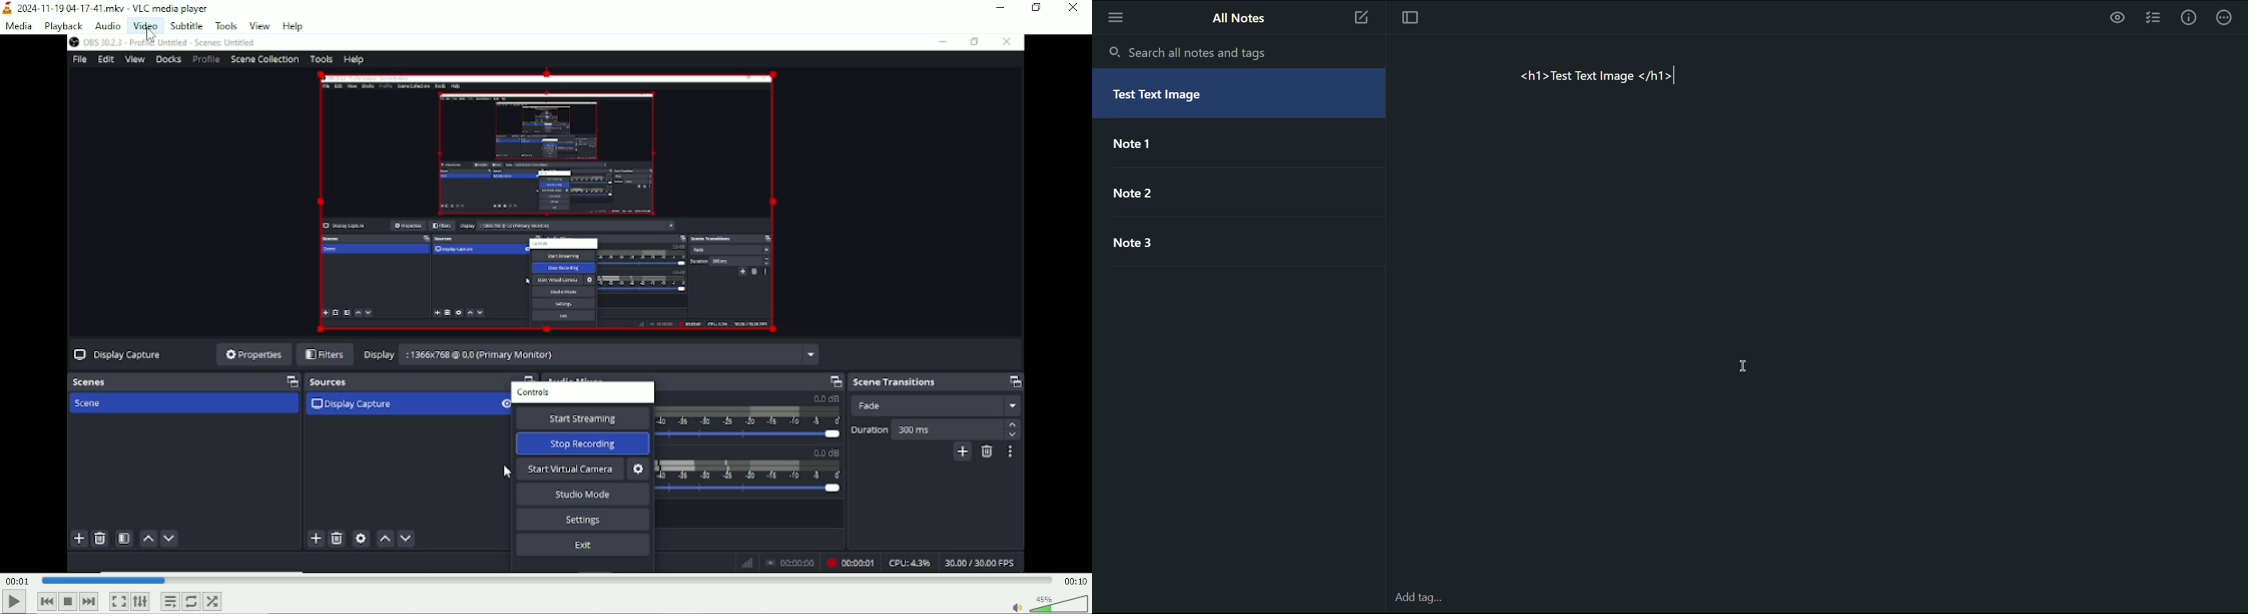 Image resolution: width=2268 pixels, height=616 pixels. I want to click on Toggle between loop all, loop one and no loop, so click(191, 601).